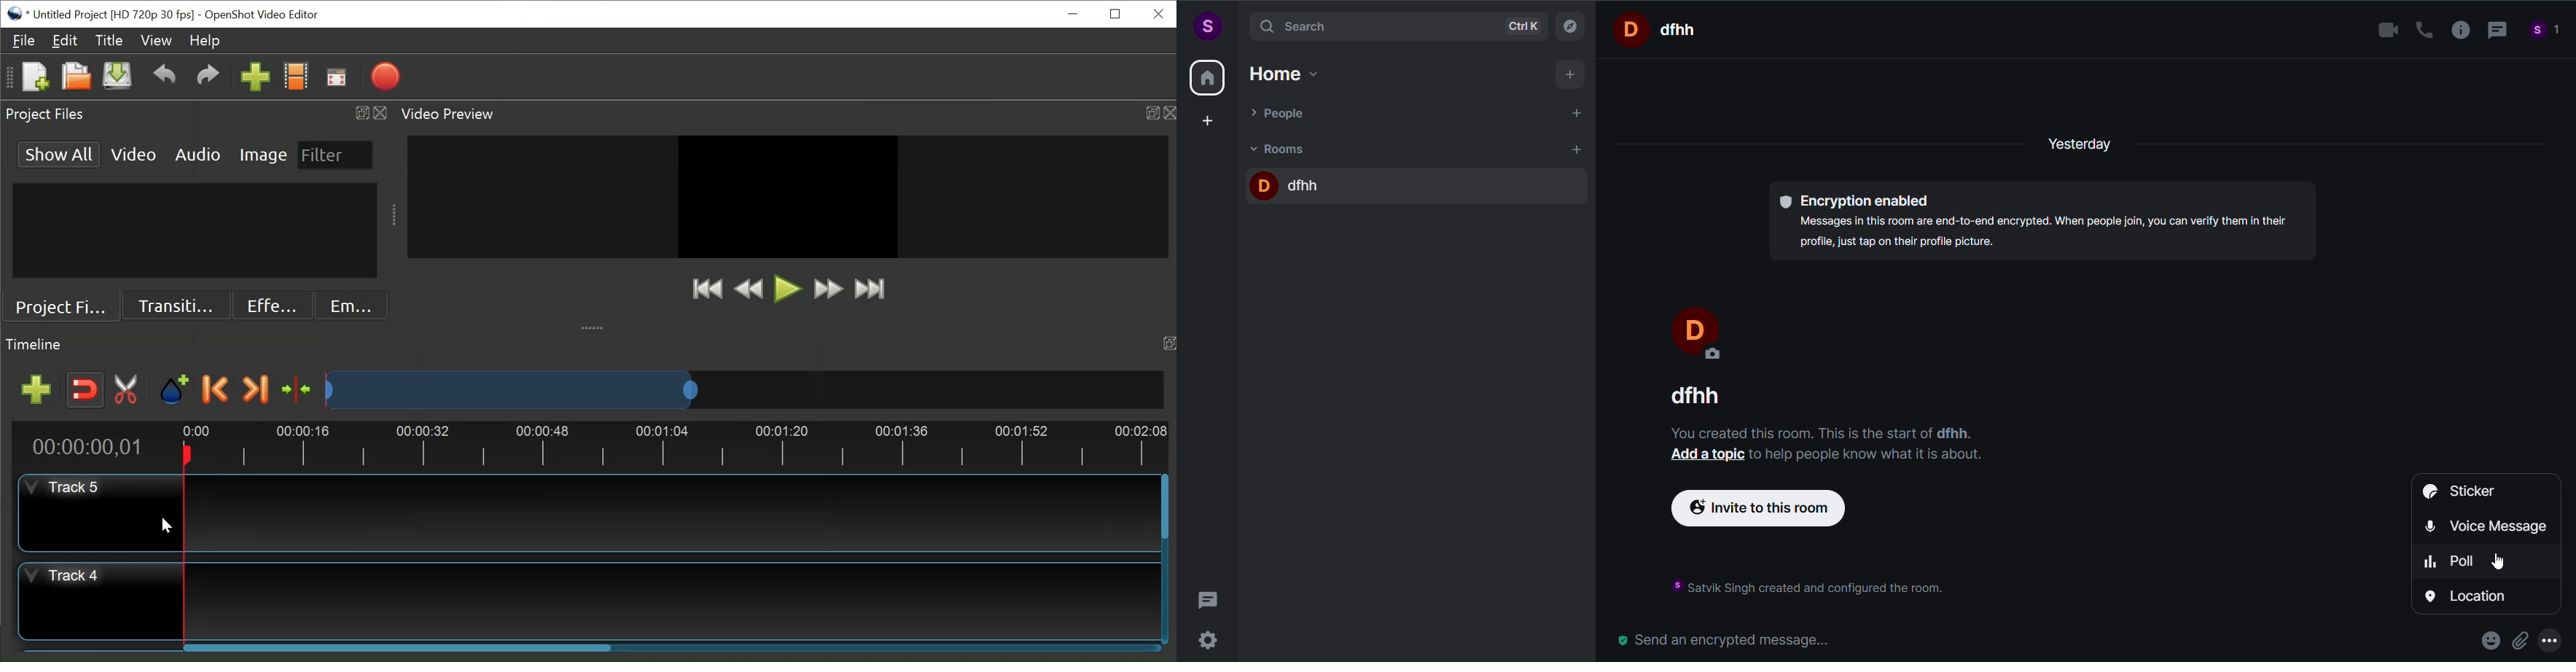  I want to click on start chat, so click(1578, 114).